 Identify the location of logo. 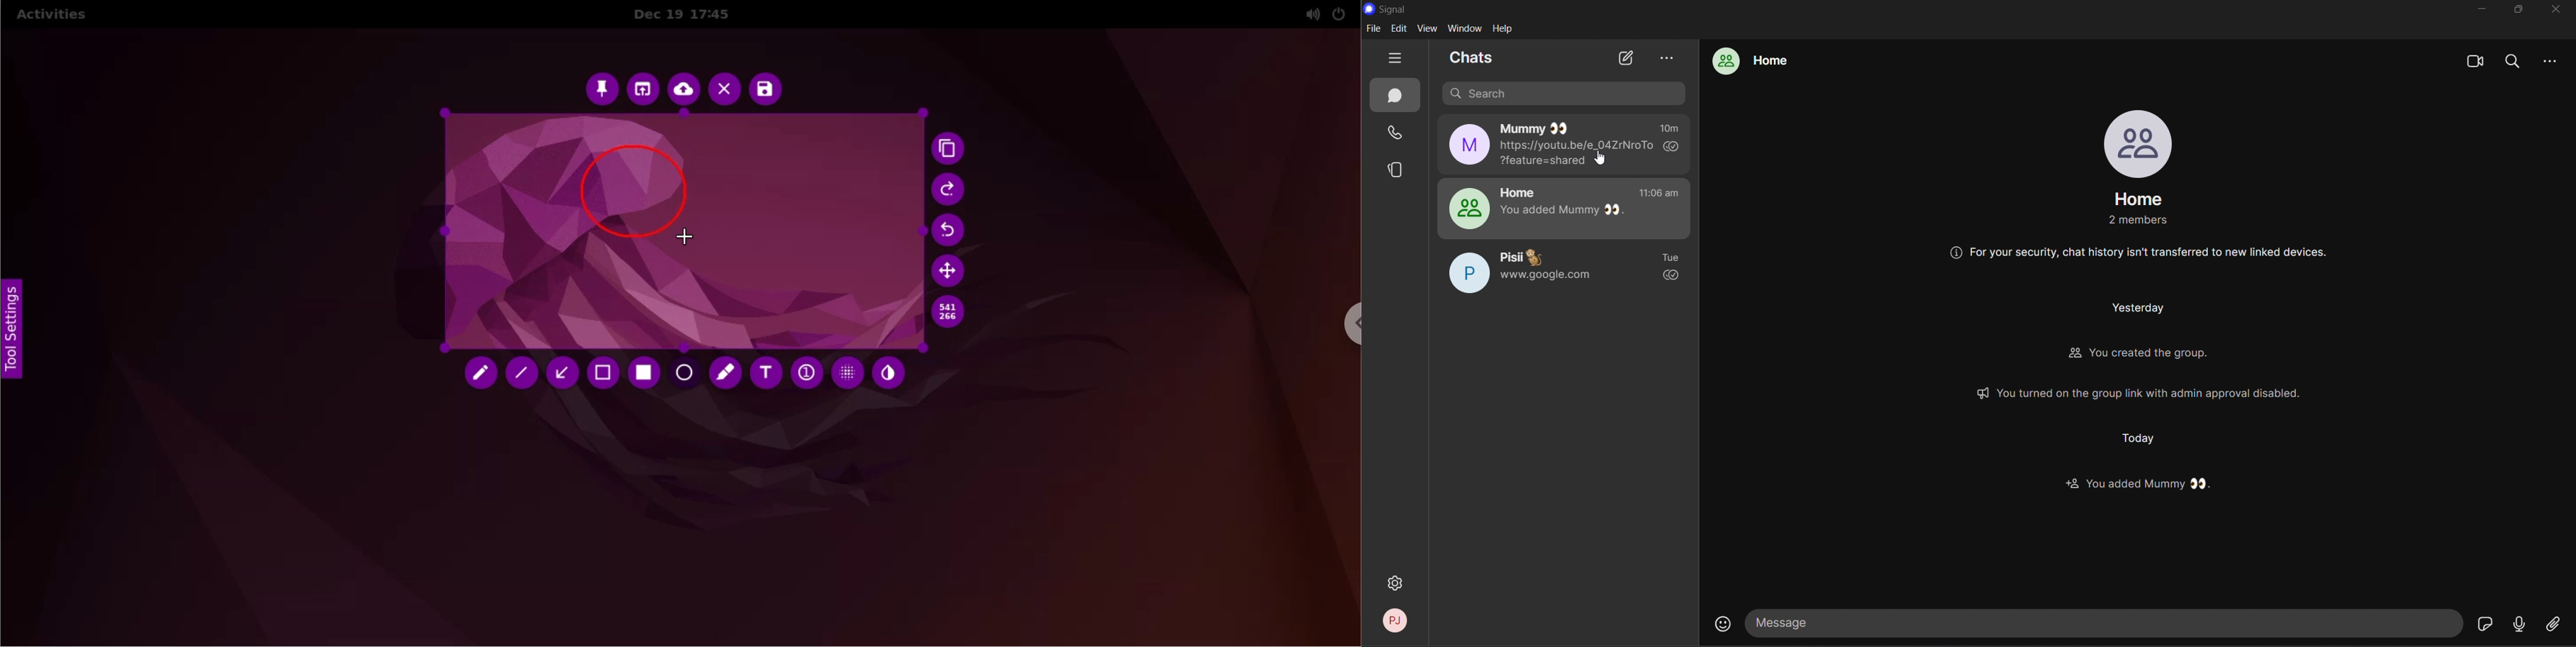
(1370, 9).